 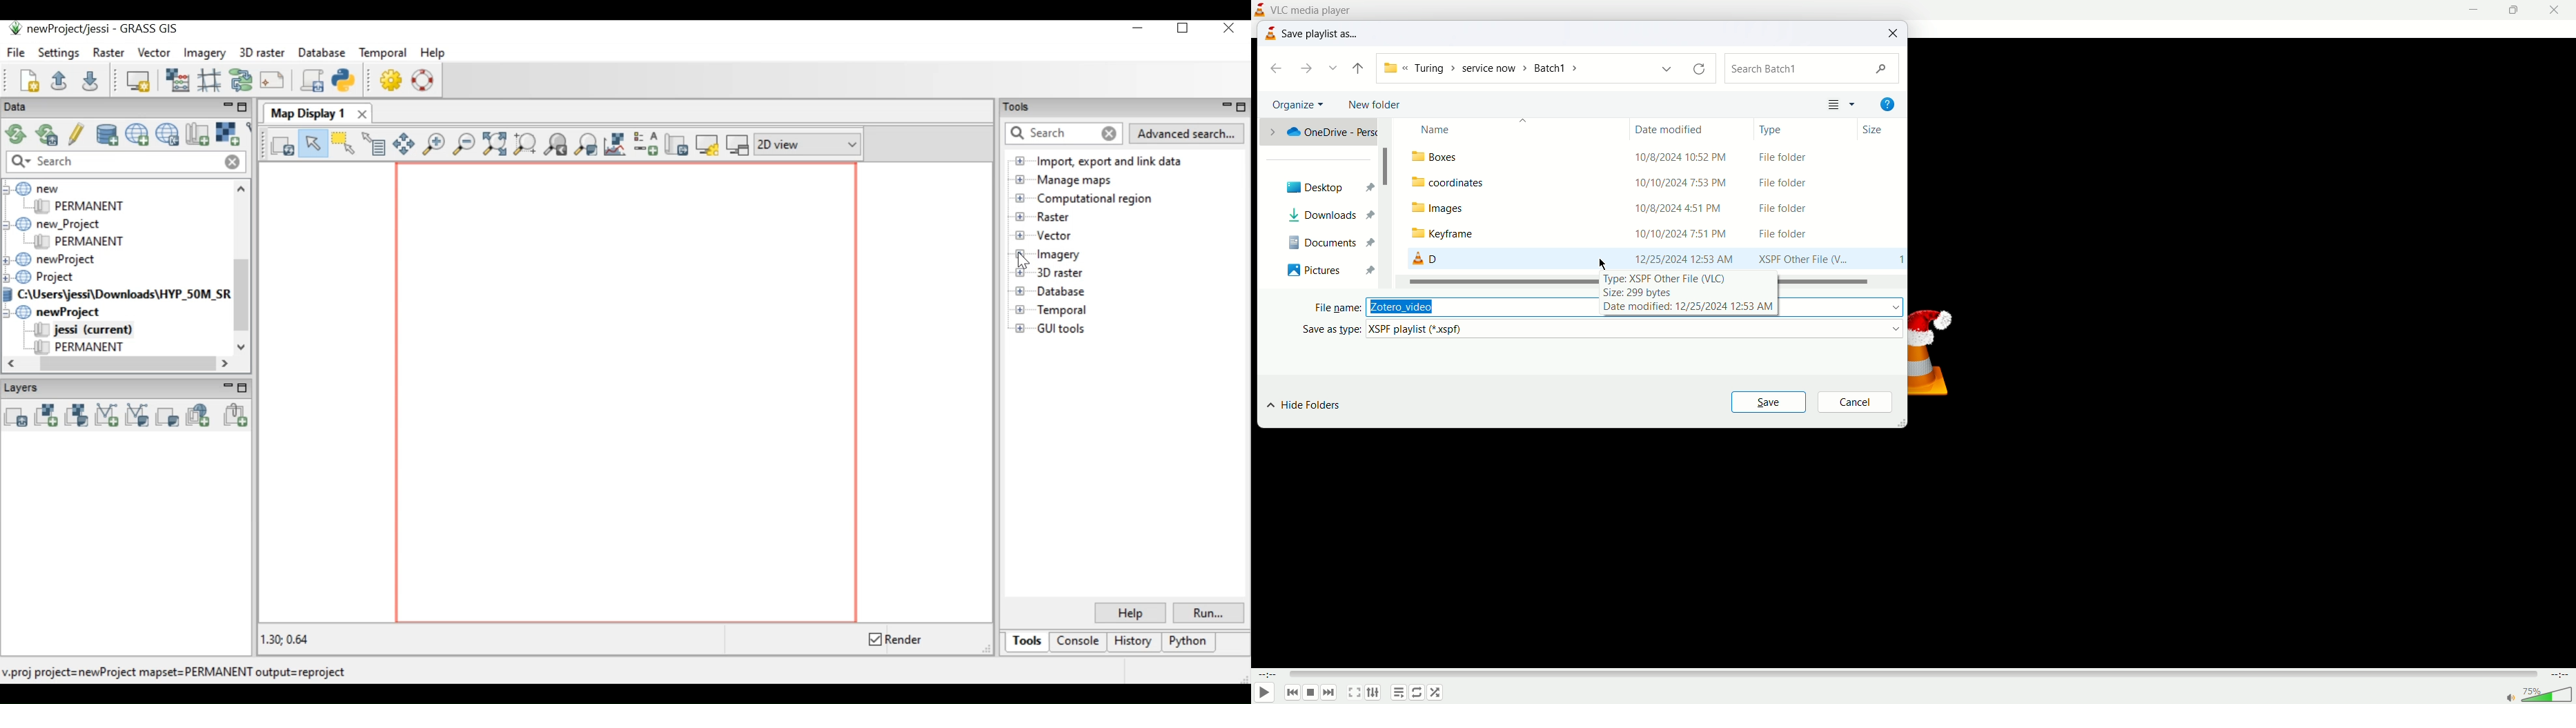 I want to click on elapsed time, so click(x=1268, y=675).